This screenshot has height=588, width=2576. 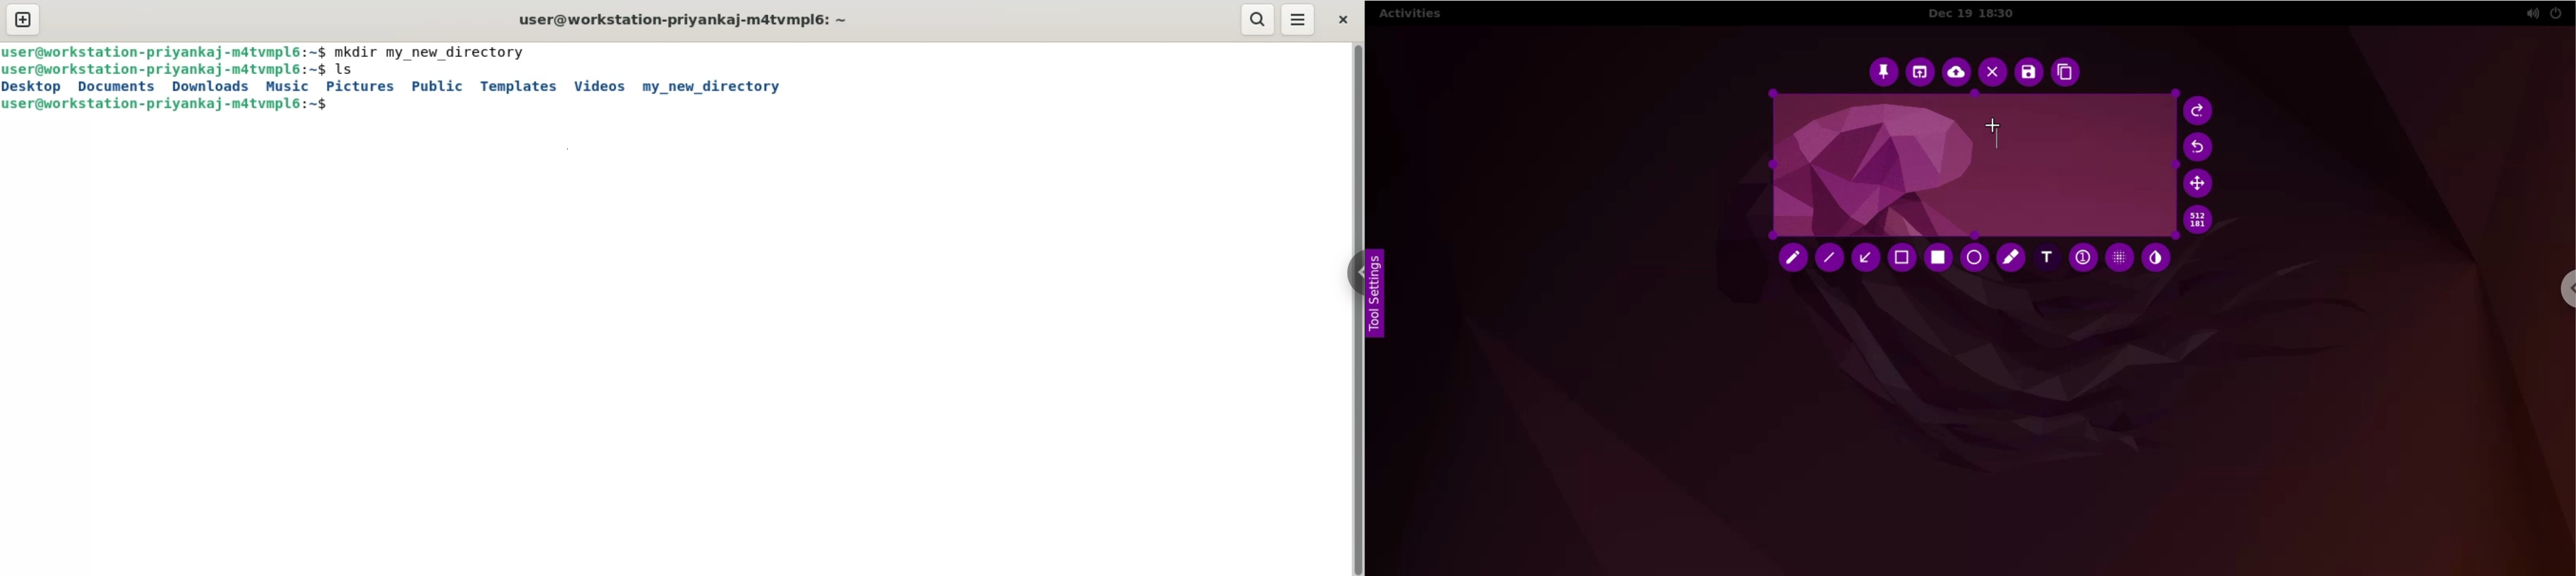 What do you see at coordinates (22, 21) in the screenshot?
I see `new tab` at bounding box center [22, 21].